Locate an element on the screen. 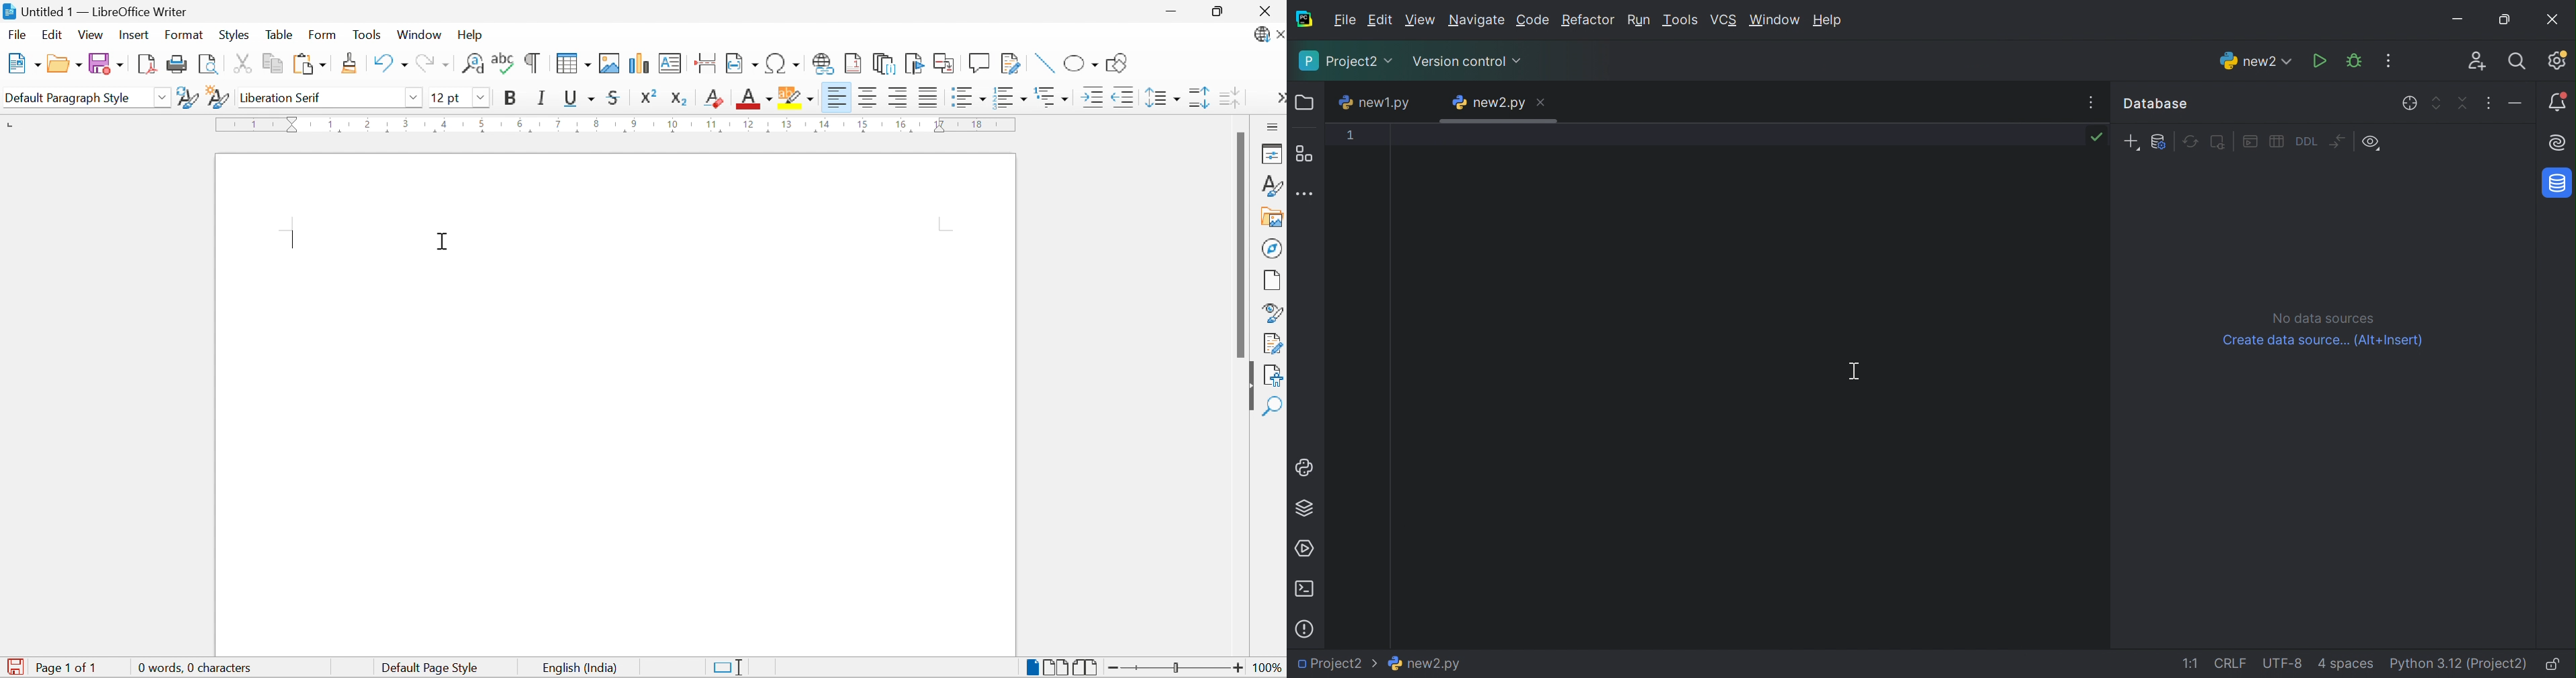 The image size is (2576, 700). 4 is located at coordinates (445, 124).